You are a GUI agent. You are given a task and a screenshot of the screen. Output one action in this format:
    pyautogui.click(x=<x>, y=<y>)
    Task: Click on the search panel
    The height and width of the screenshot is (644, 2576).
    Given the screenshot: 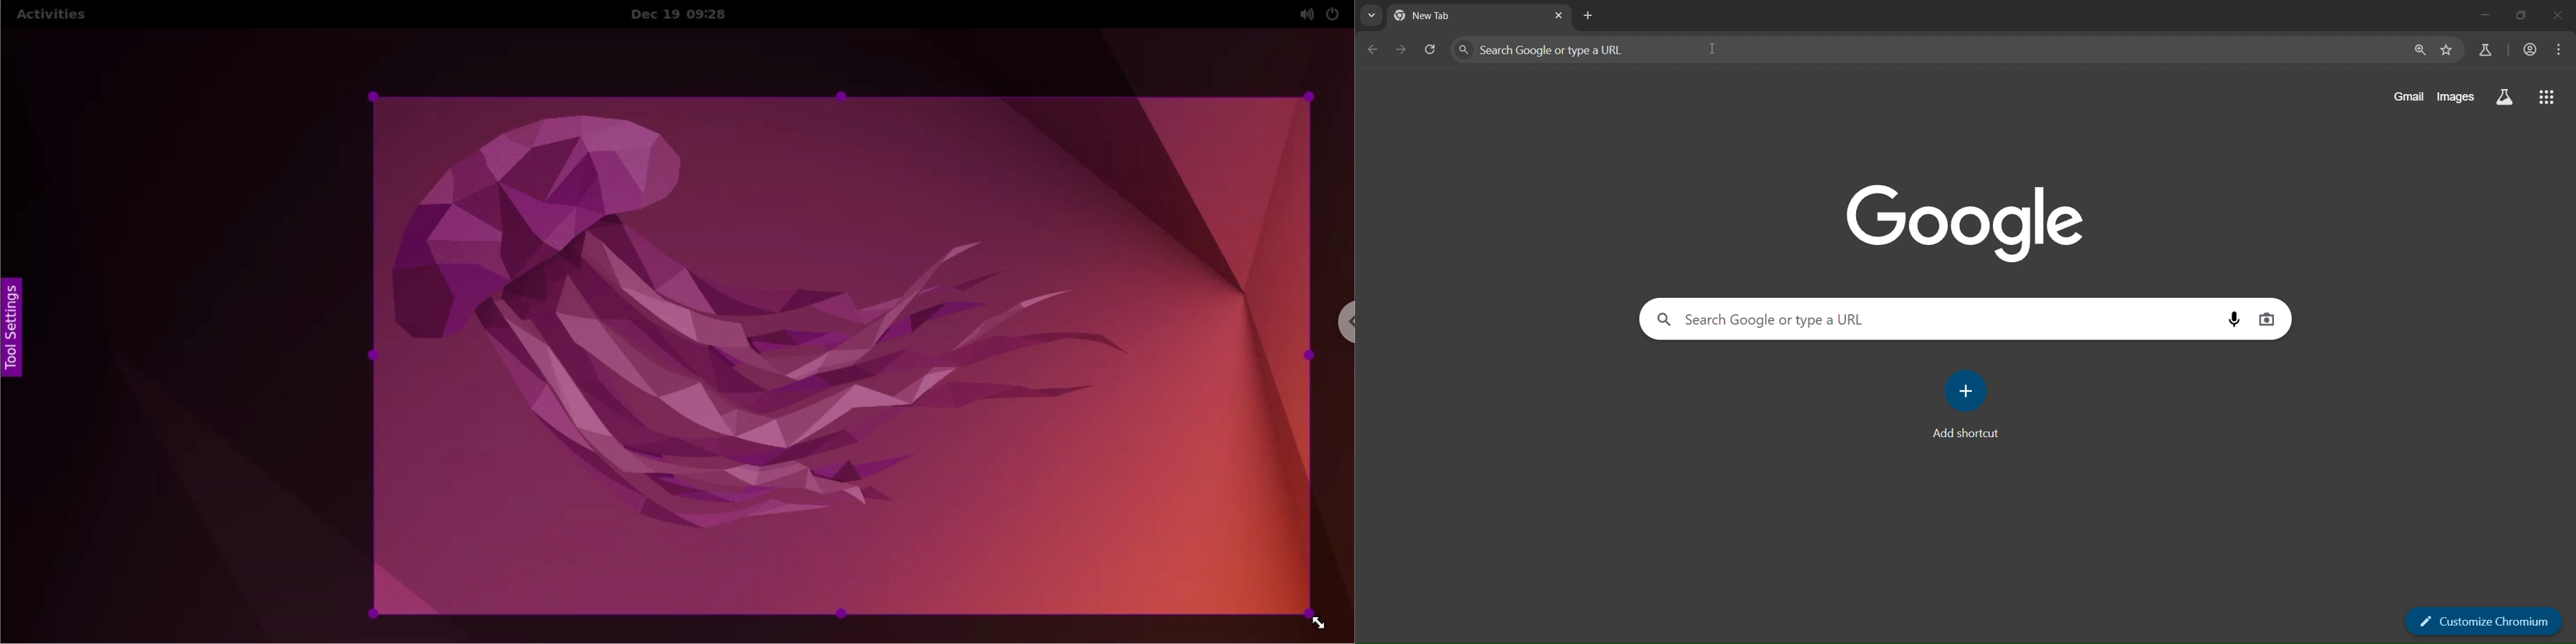 What is the action you would take?
    pyautogui.click(x=1574, y=50)
    